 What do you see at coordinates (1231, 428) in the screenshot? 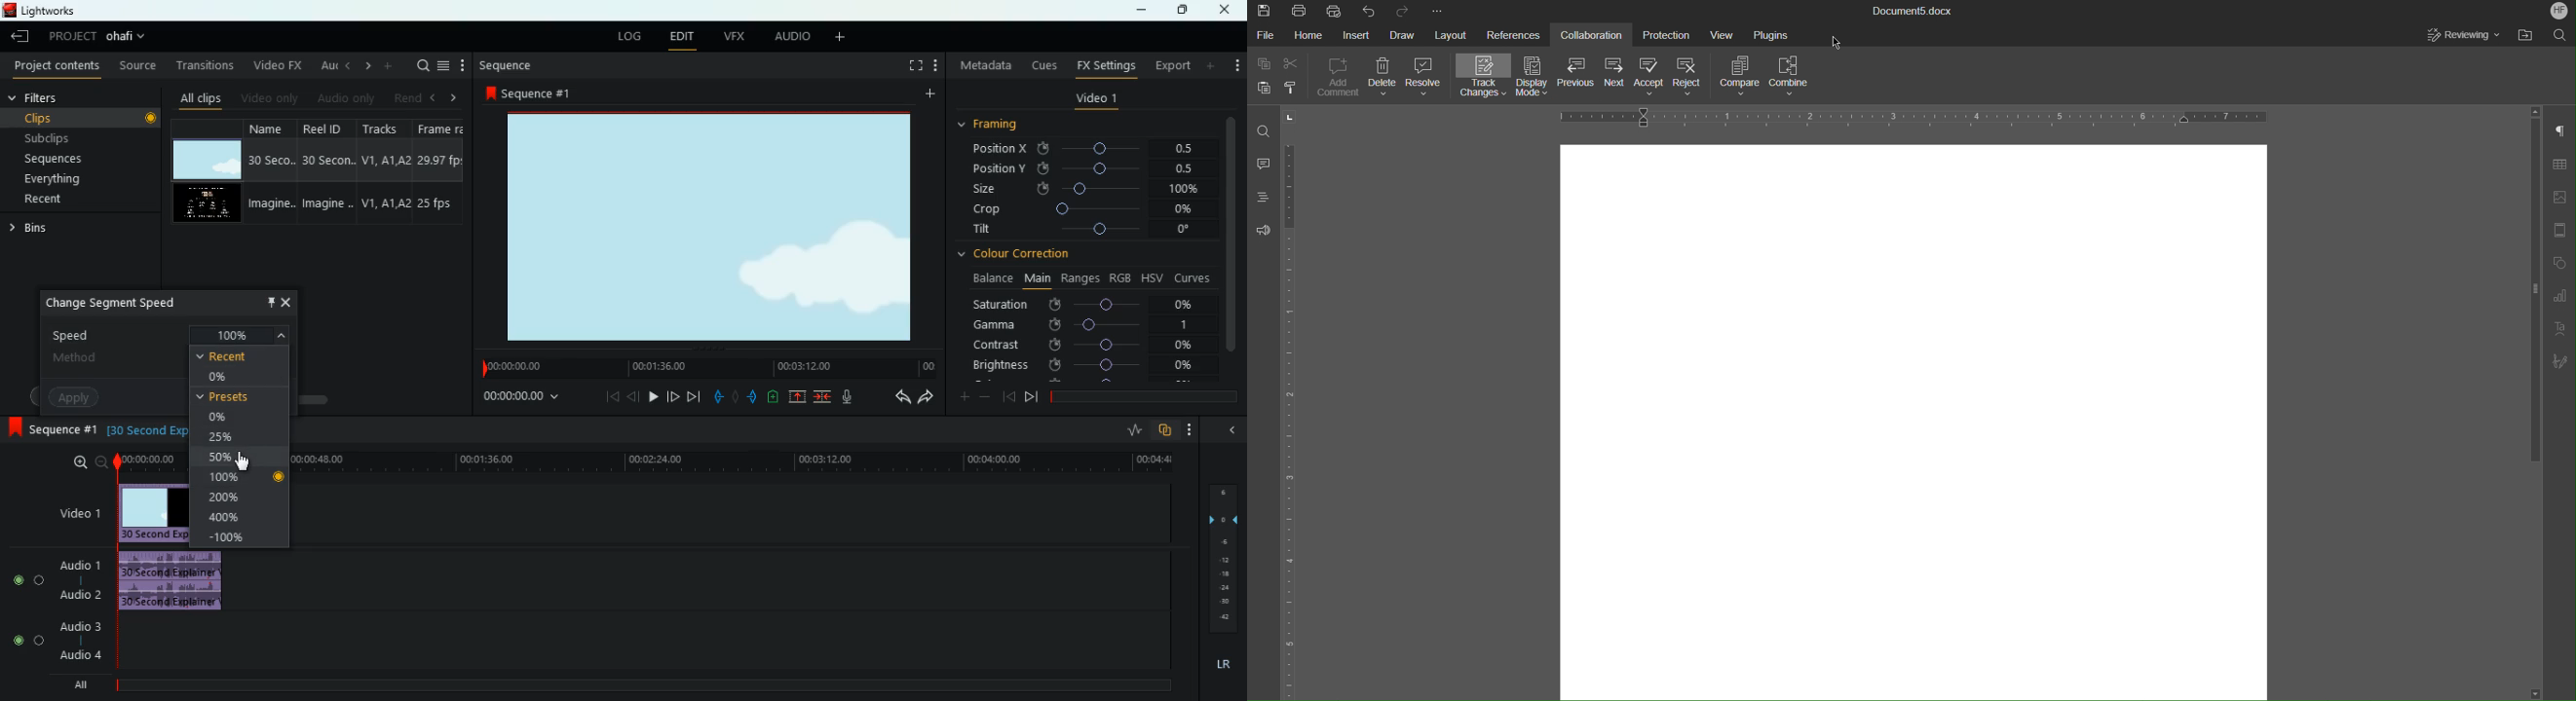
I see `minimize` at bounding box center [1231, 428].